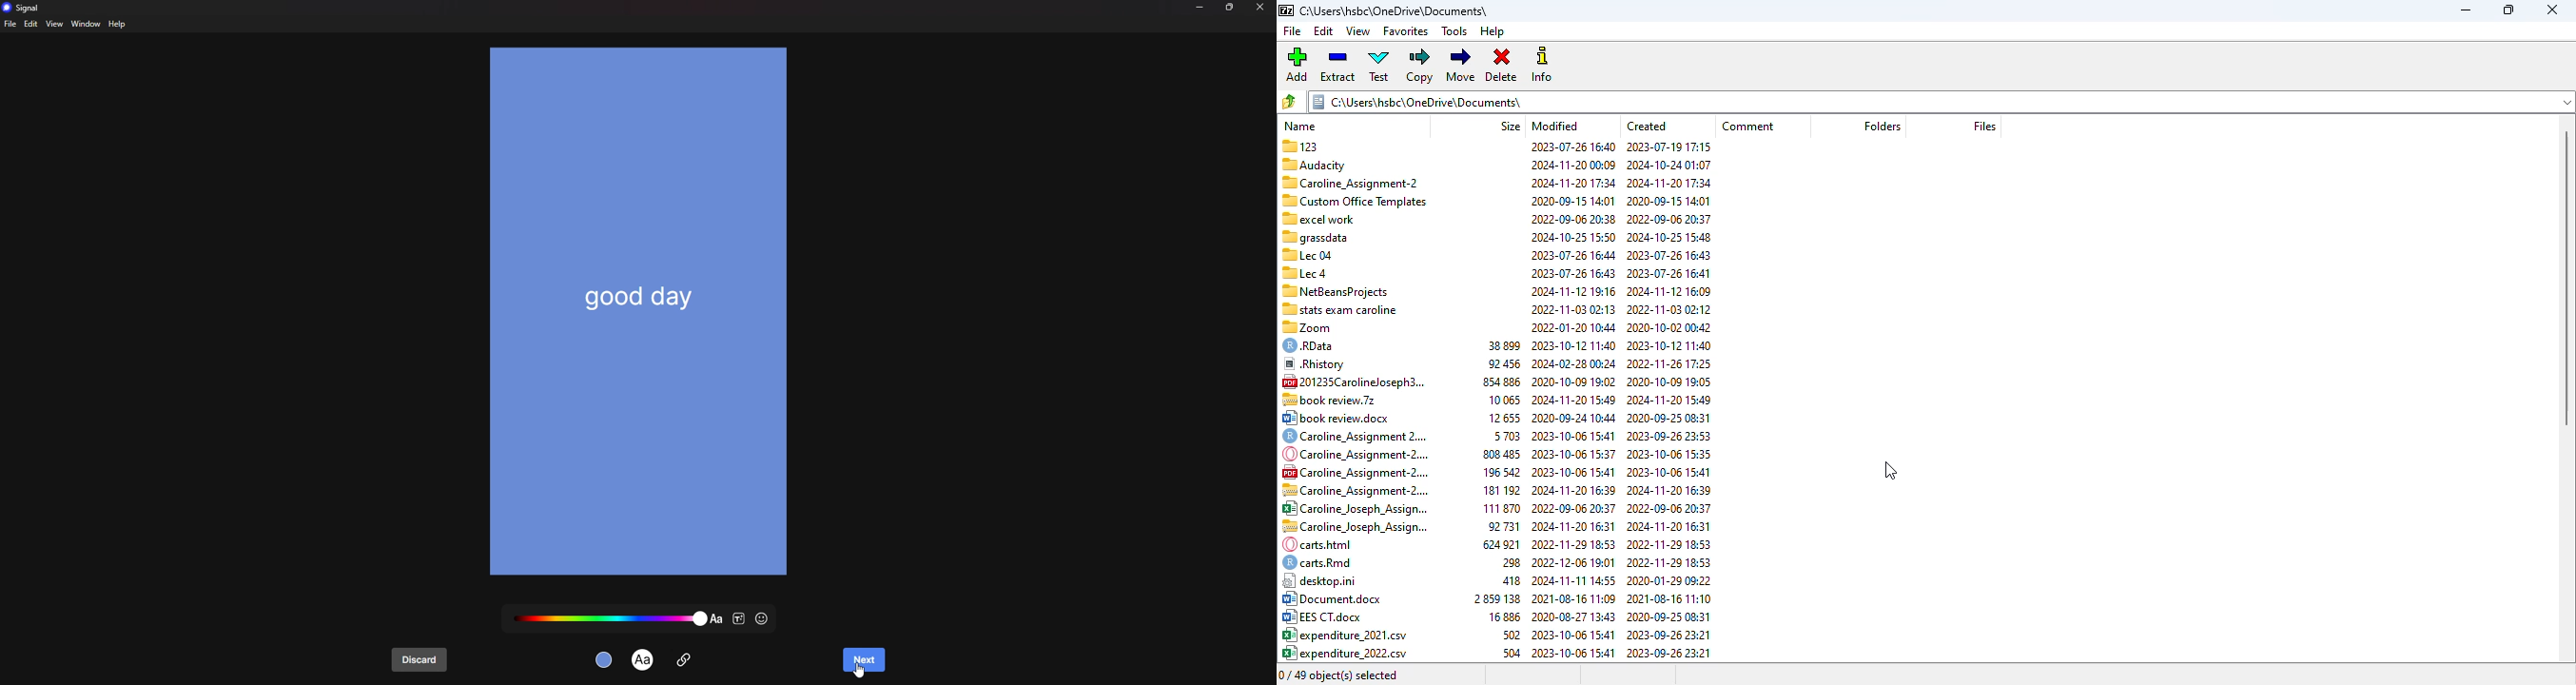 Image resolution: width=2576 pixels, height=700 pixels. I want to click on help, so click(118, 24).